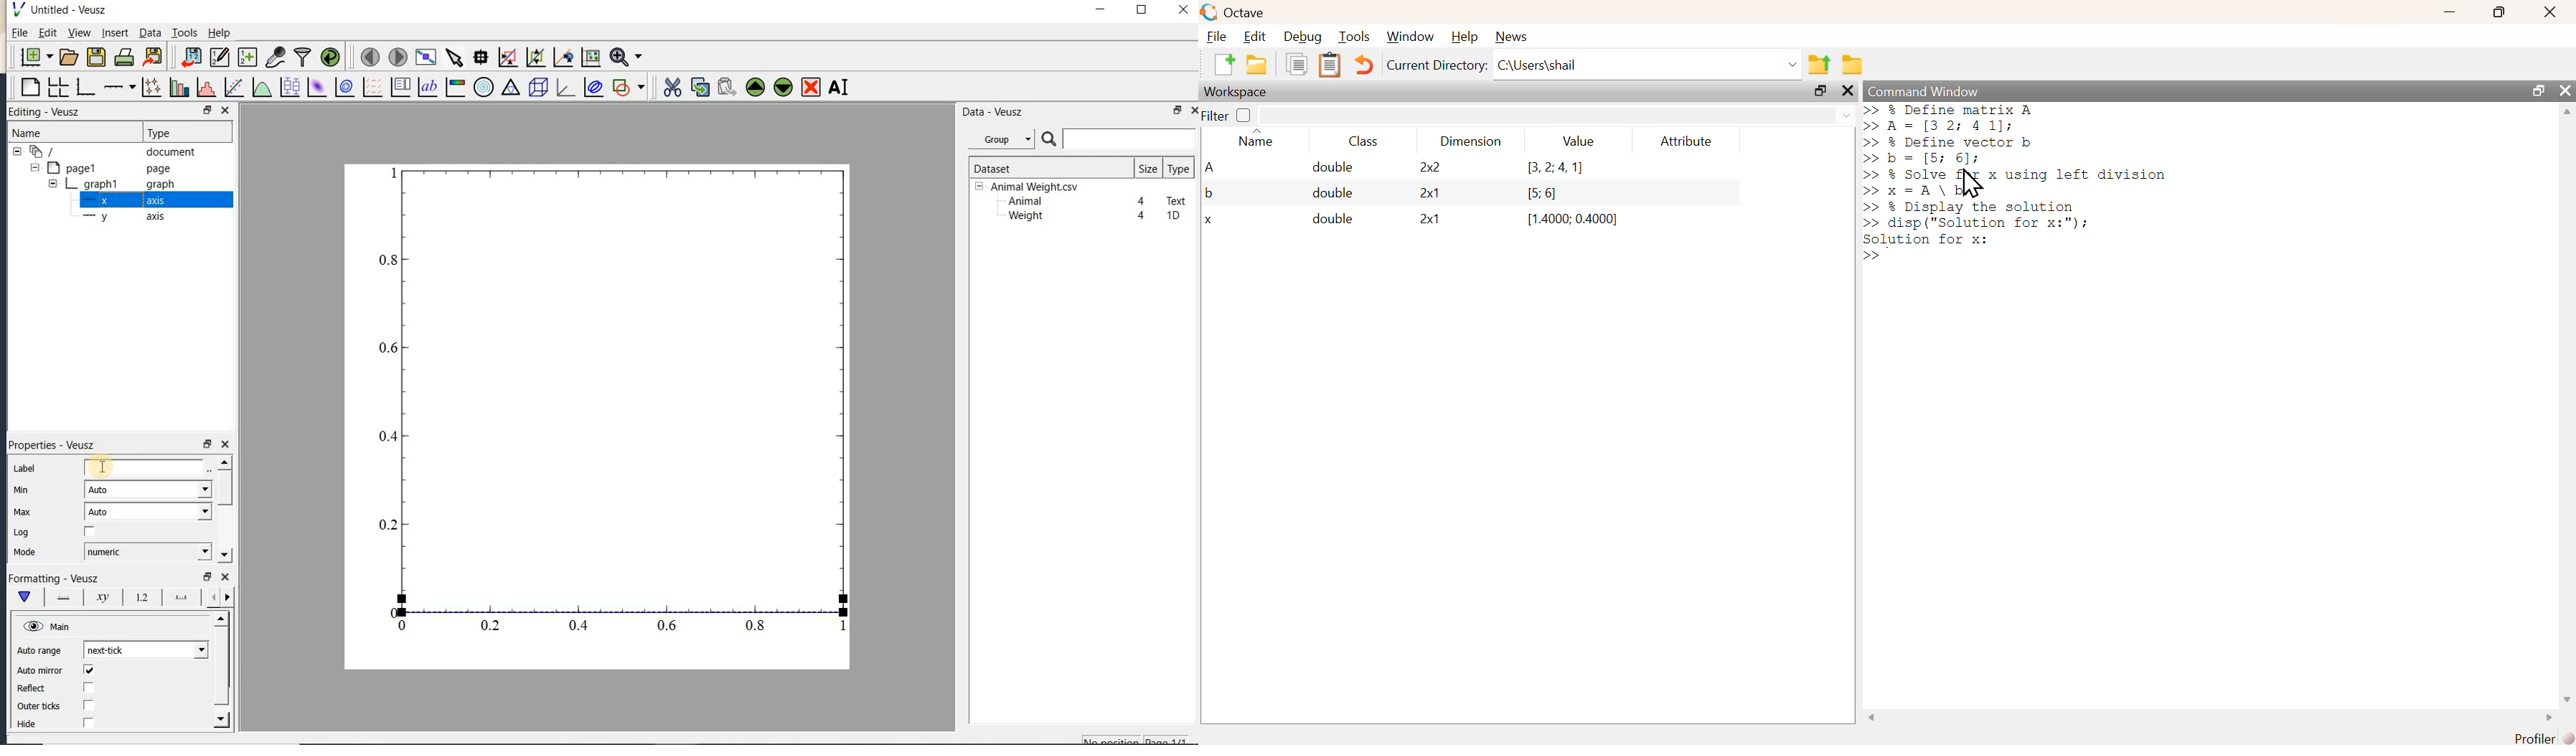 Image resolution: width=2576 pixels, height=756 pixels. I want to click on close, so click(225, 445).